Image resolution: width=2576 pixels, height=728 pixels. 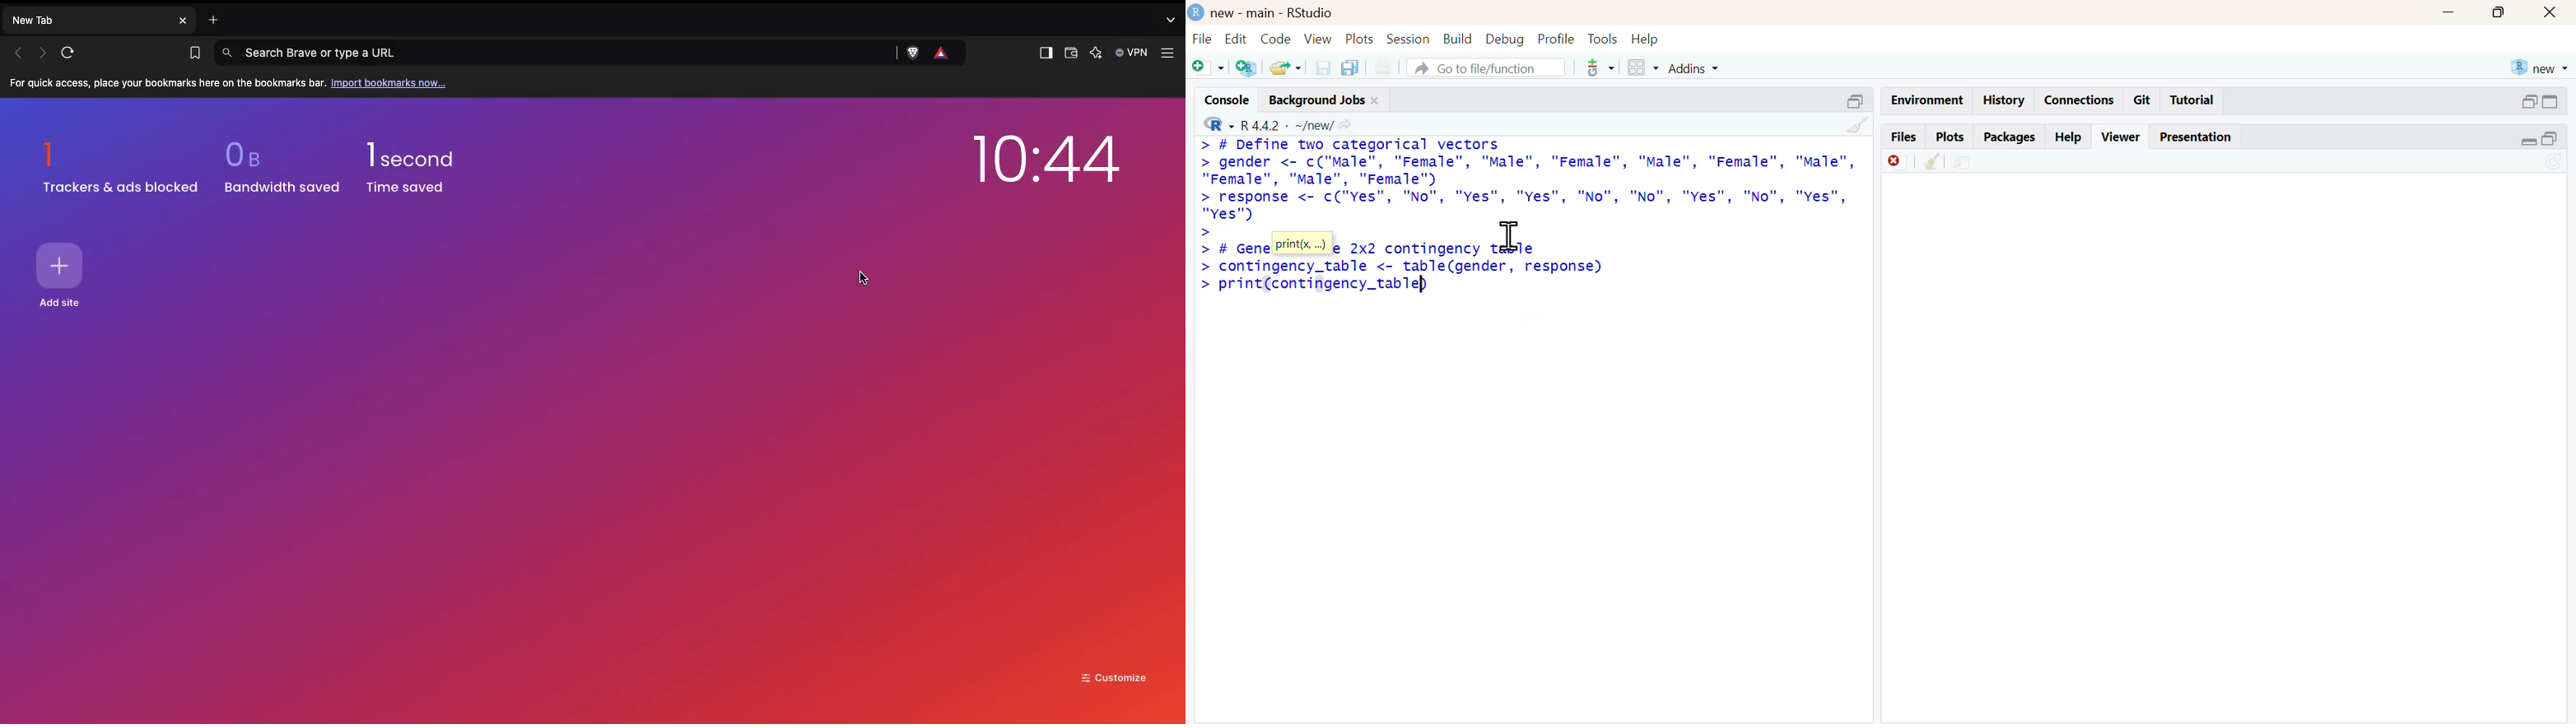 What do you see at coordinates (1693, 69) in the screenshot?
I see `addins` at bounding box center [1693, 69].